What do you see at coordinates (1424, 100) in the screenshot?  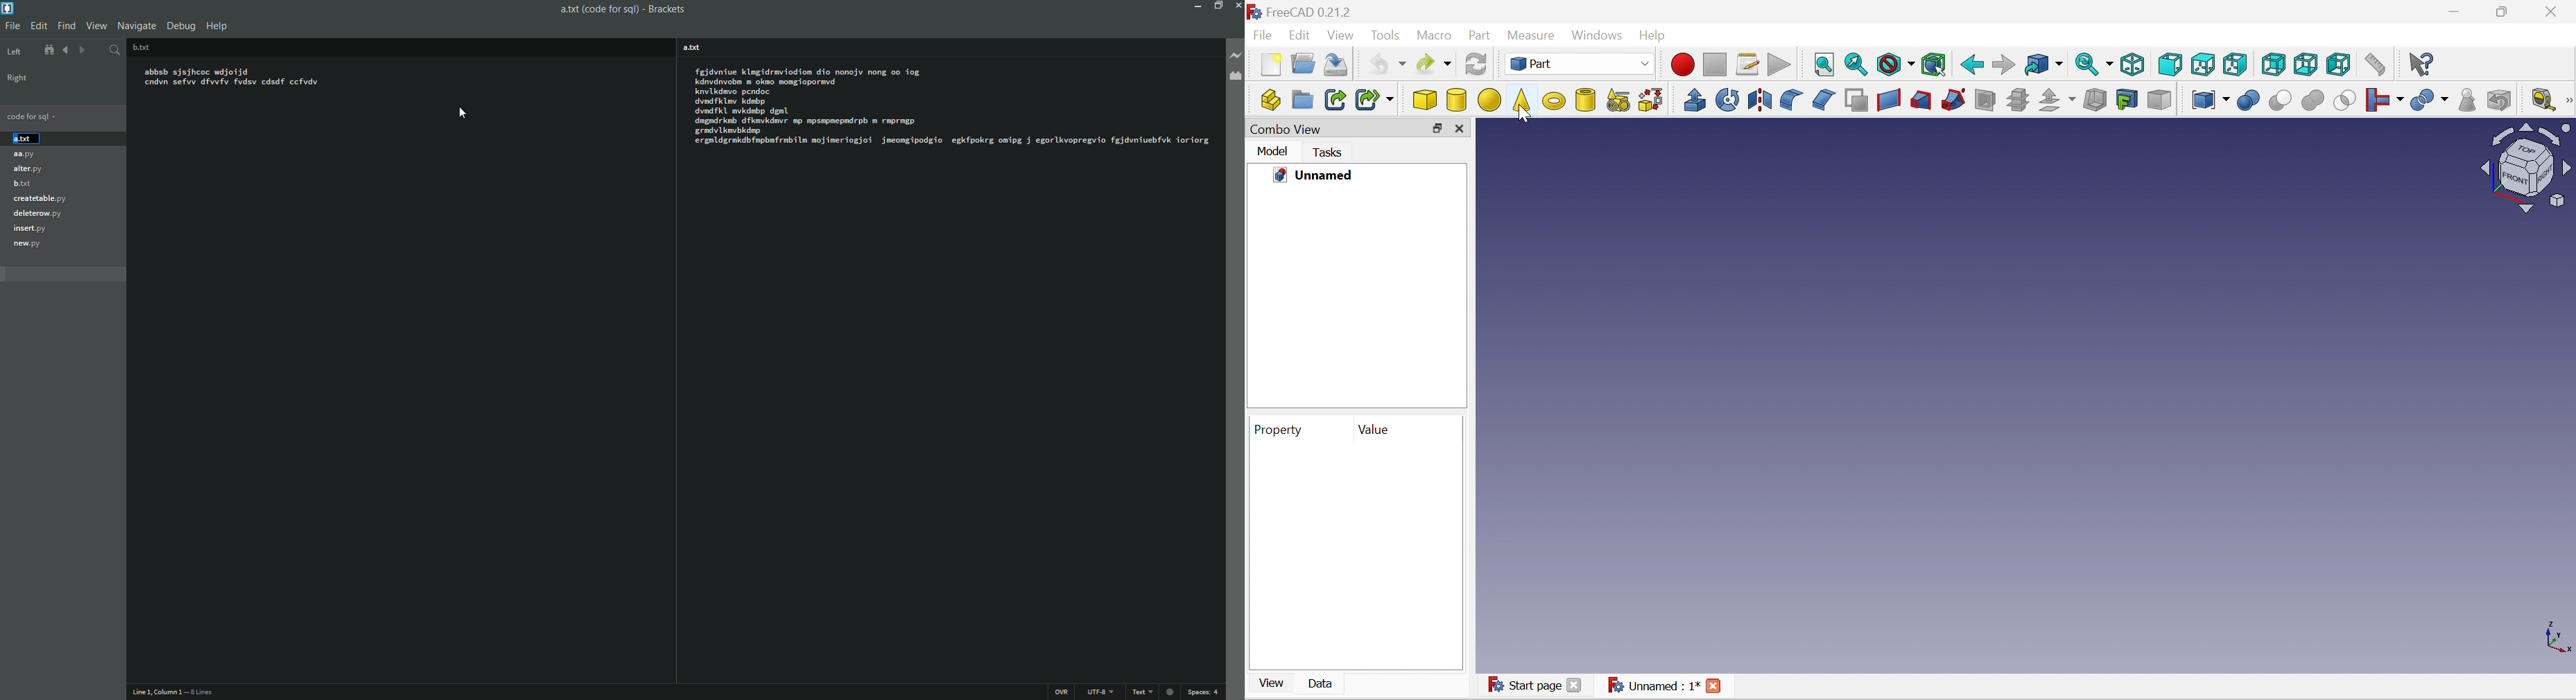 I see `Cube` at bounding box center [1424, 100].